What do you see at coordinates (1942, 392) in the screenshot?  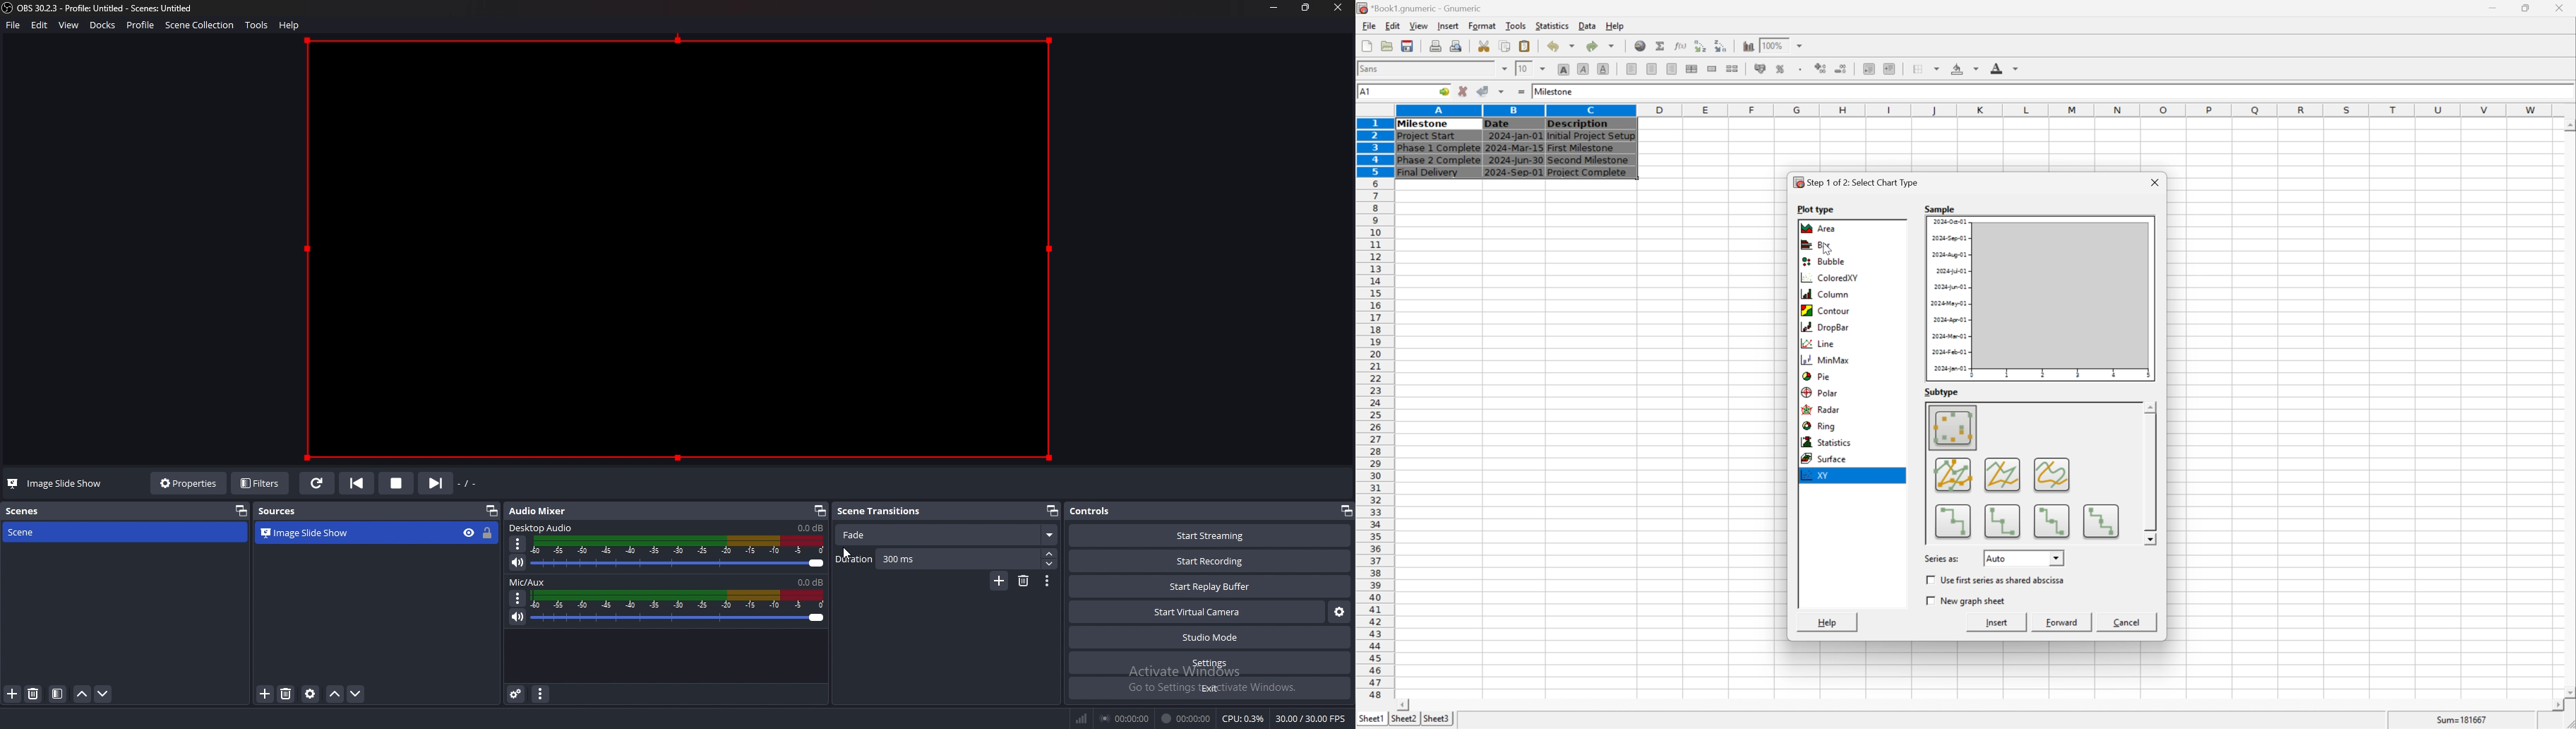 I see `subtype` at bounding box center [1942, 392].